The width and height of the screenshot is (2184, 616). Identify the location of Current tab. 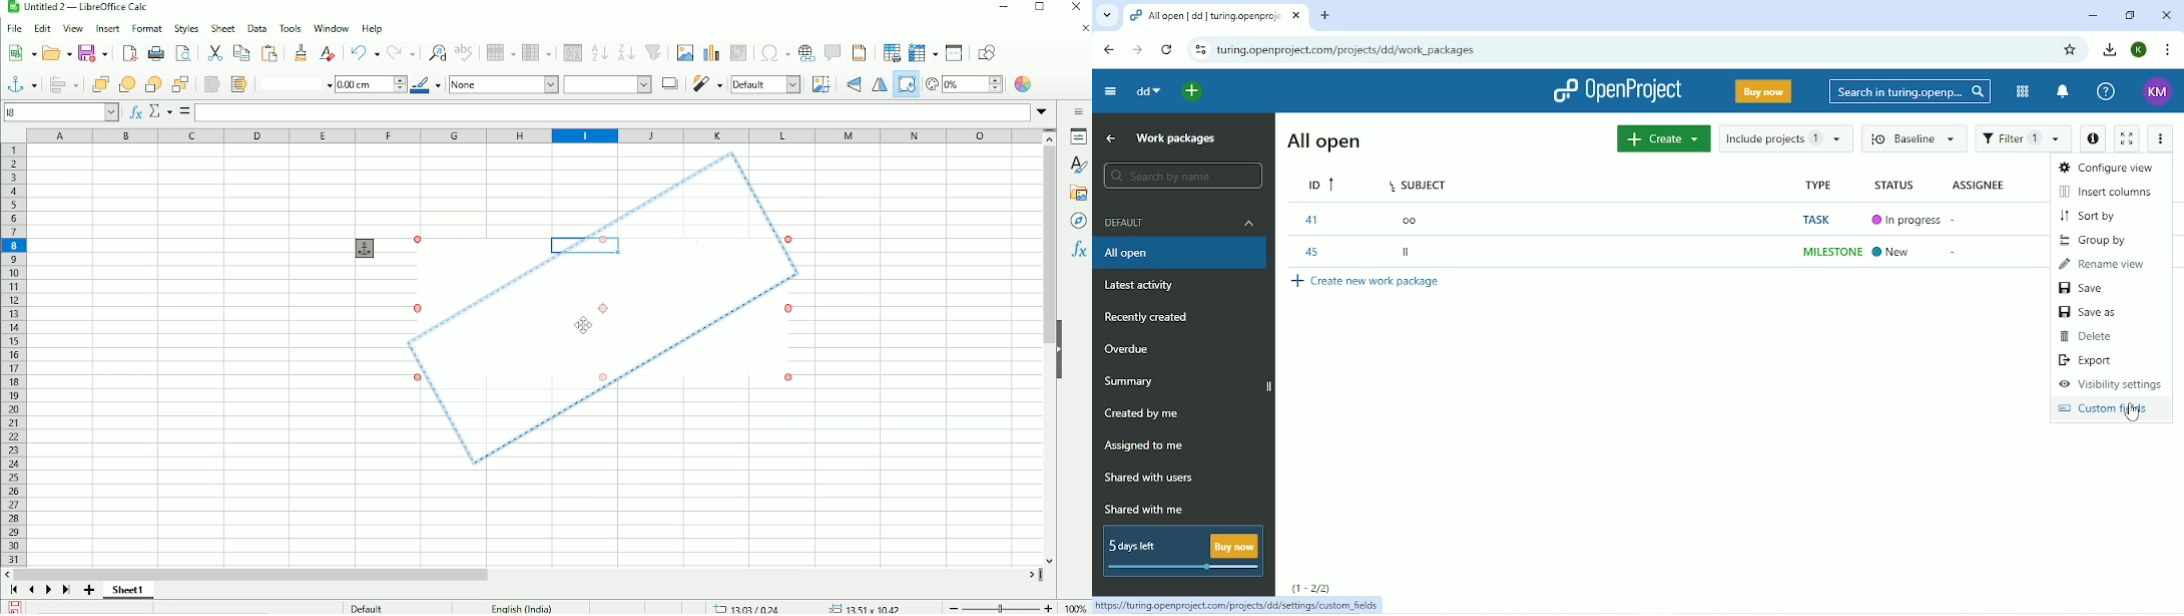
(1214, 16).